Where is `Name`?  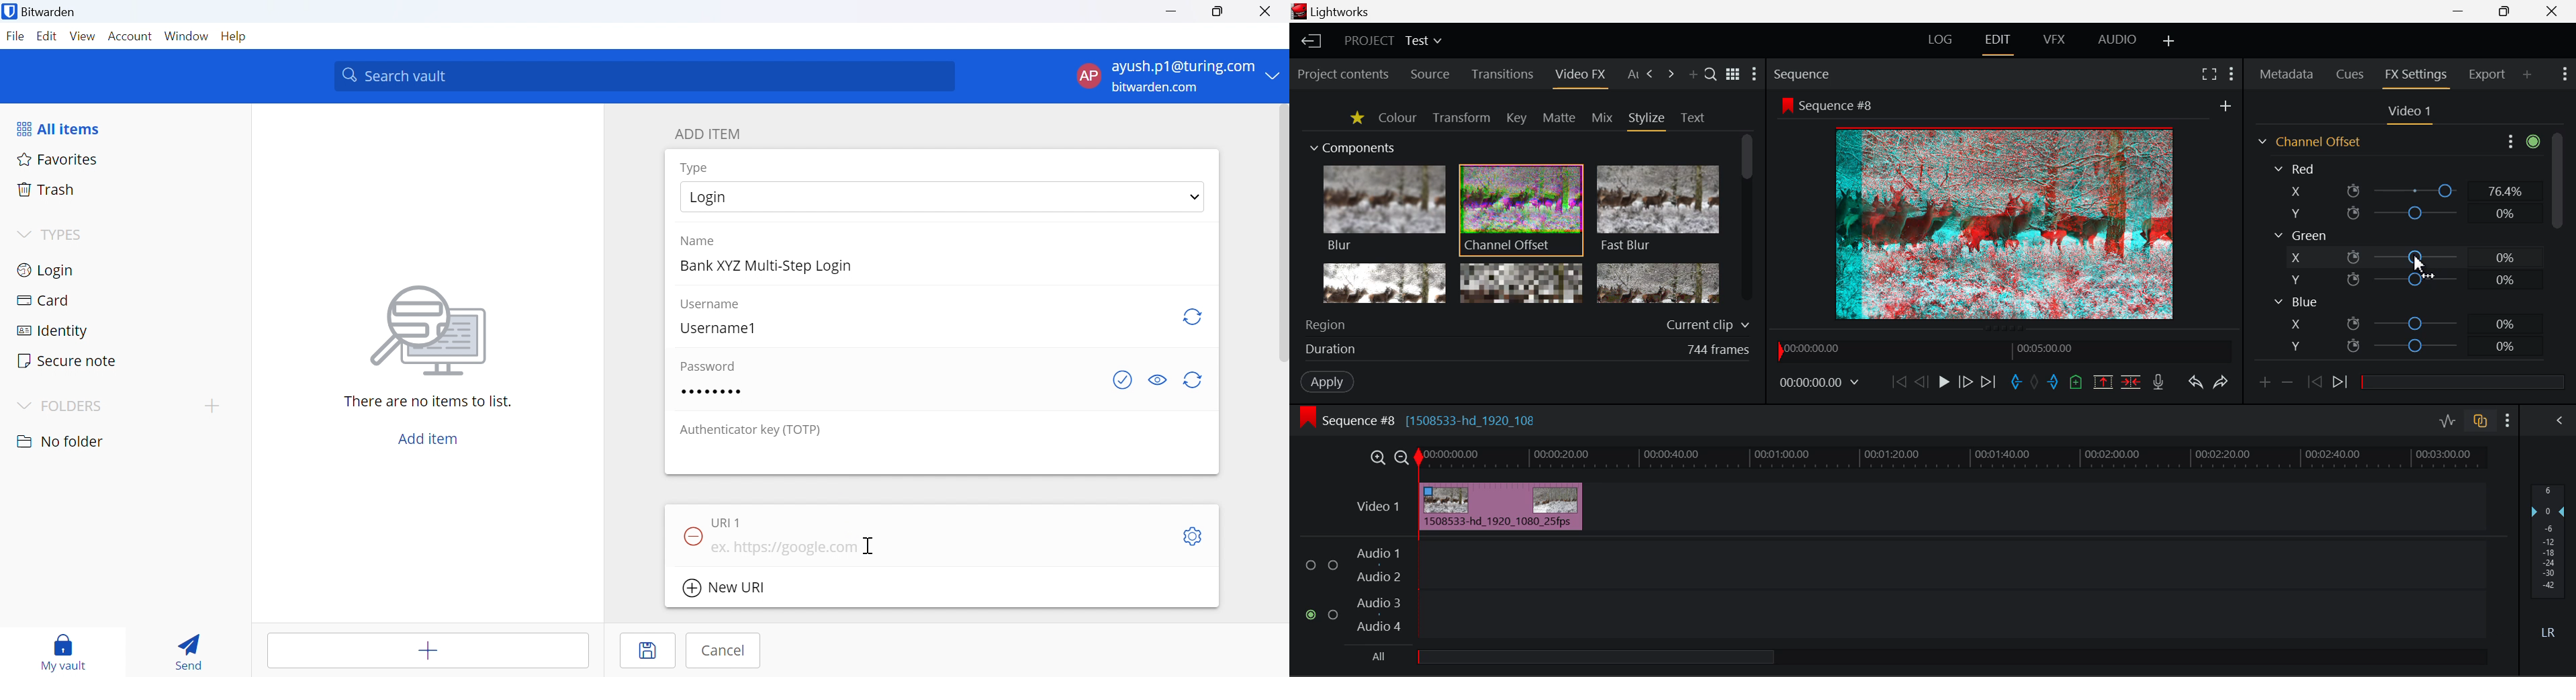 Name is located at coordinates (700, 241).